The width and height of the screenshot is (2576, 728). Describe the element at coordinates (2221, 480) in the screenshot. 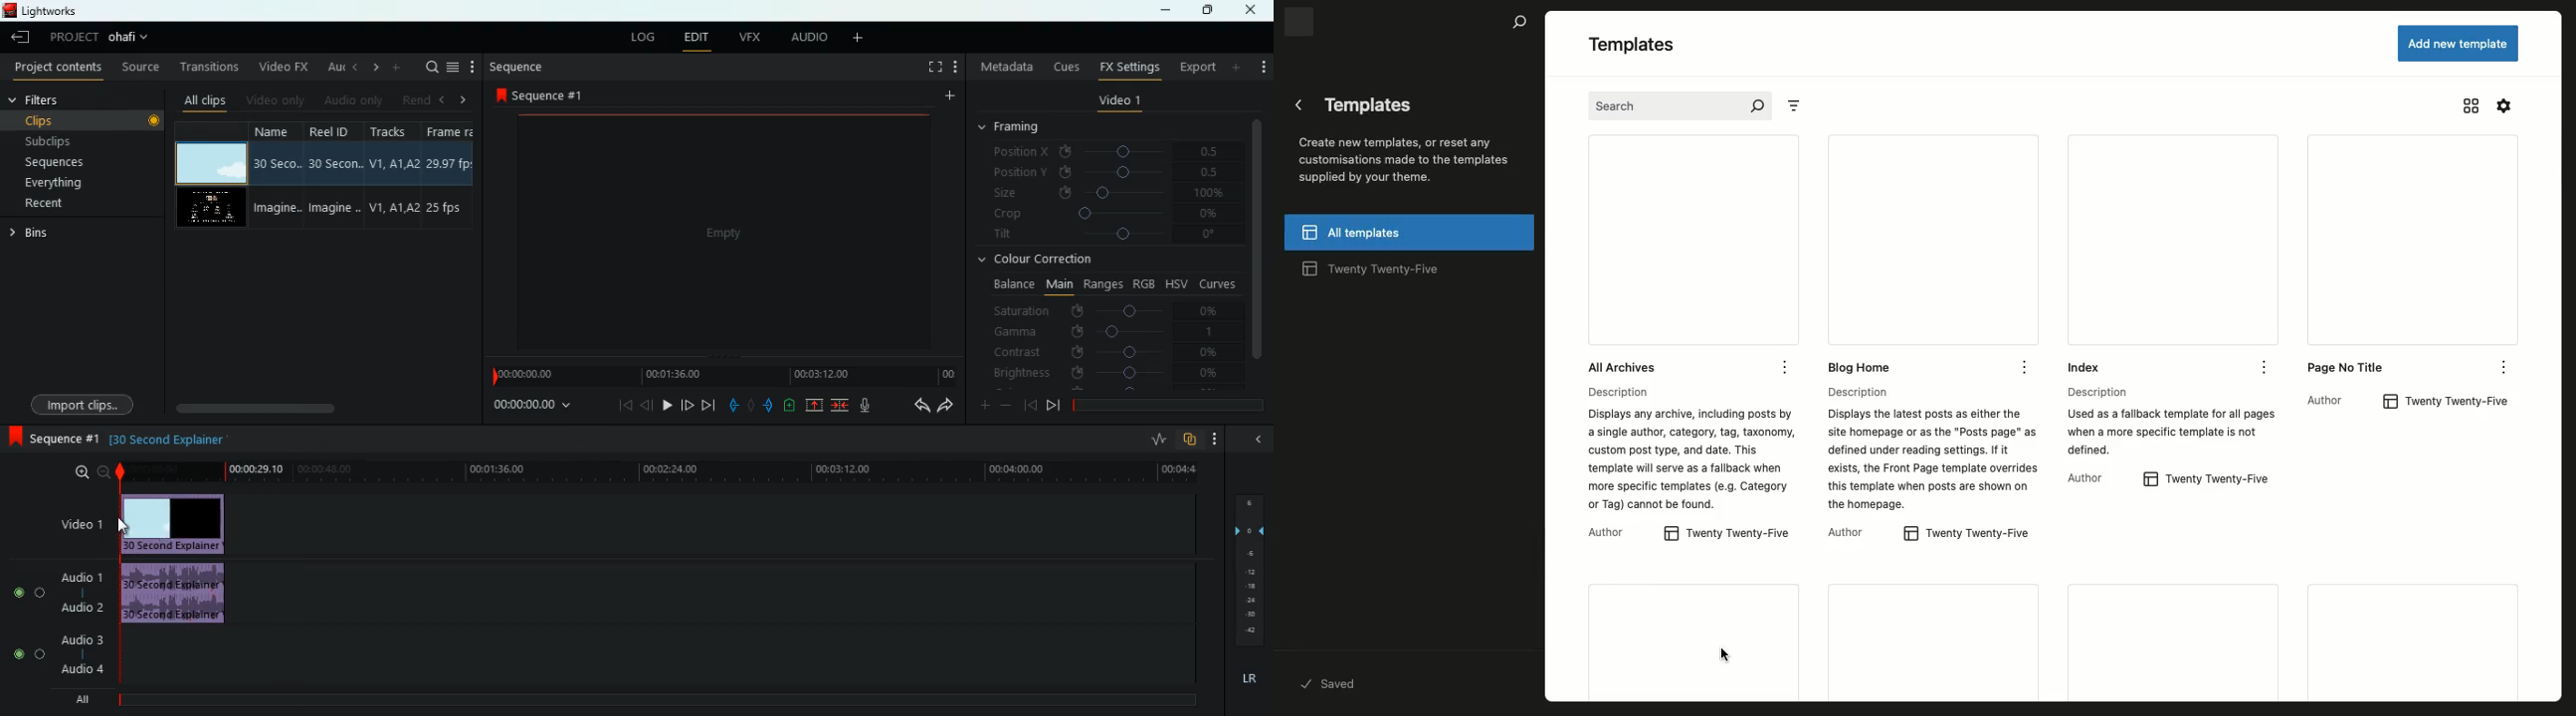

I see ` Twenty Twenty-Five` at that location.